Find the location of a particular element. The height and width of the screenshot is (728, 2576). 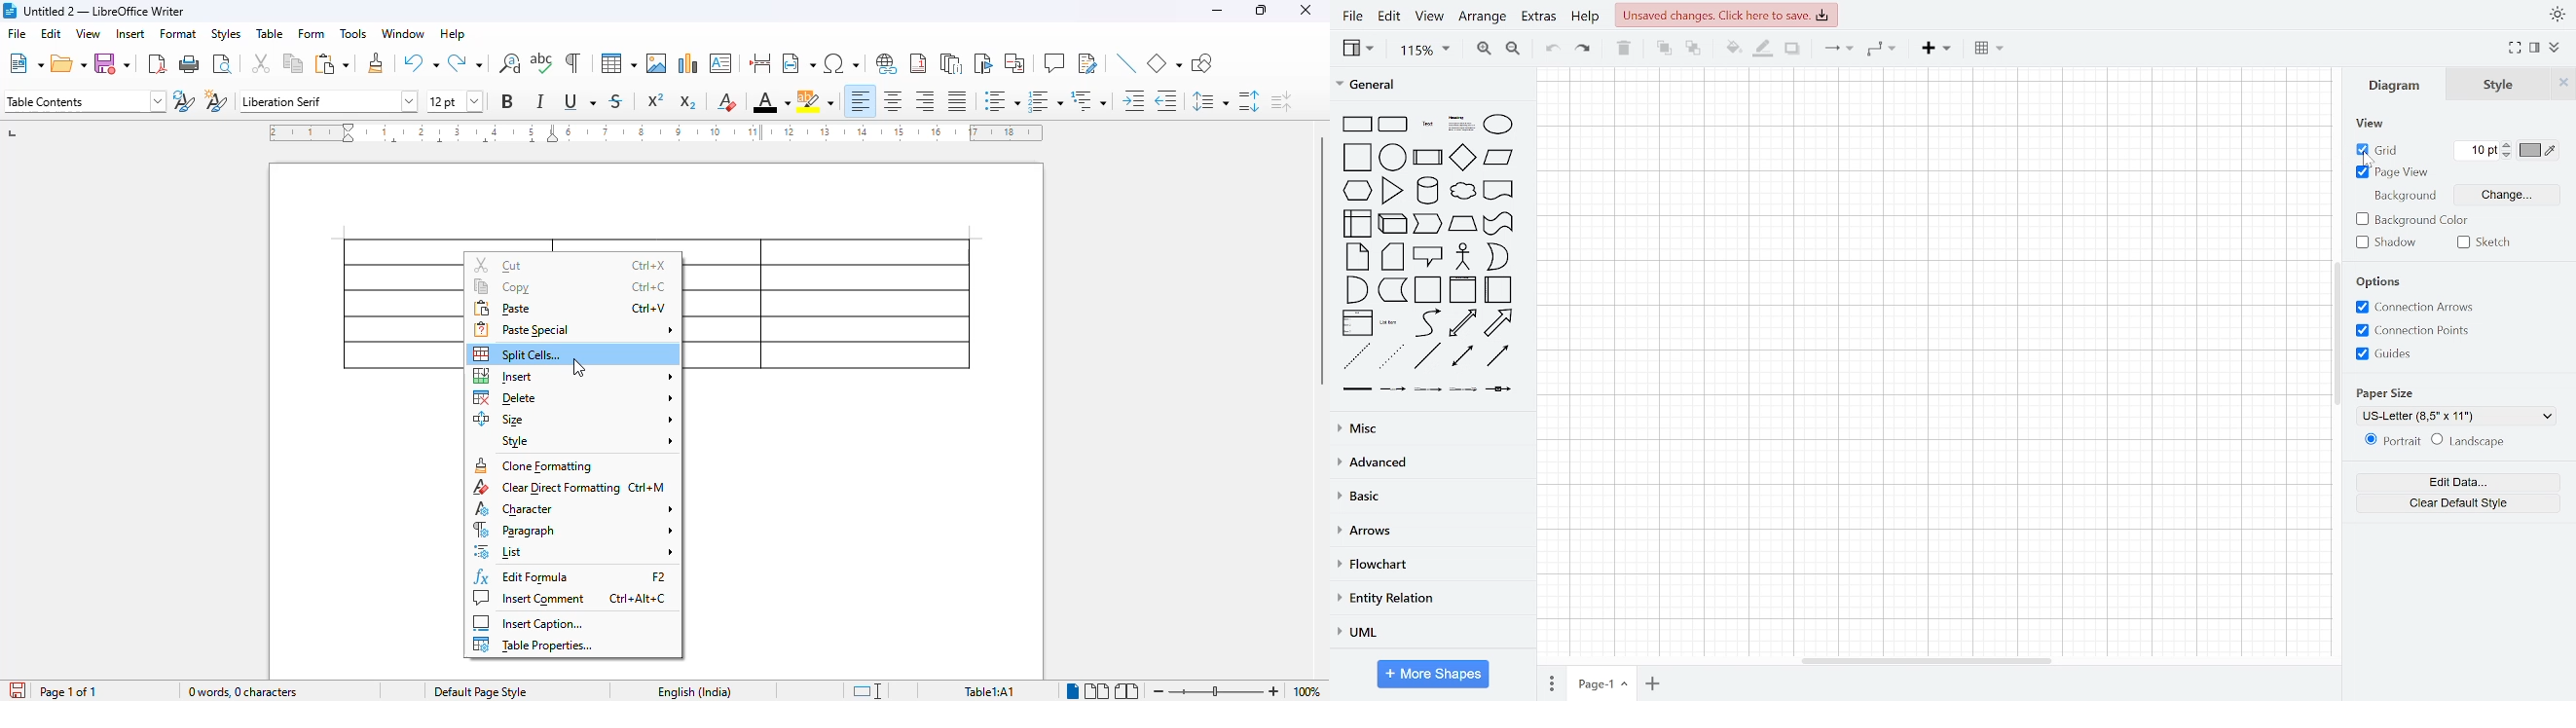

table is located at coordinates (618, 63).